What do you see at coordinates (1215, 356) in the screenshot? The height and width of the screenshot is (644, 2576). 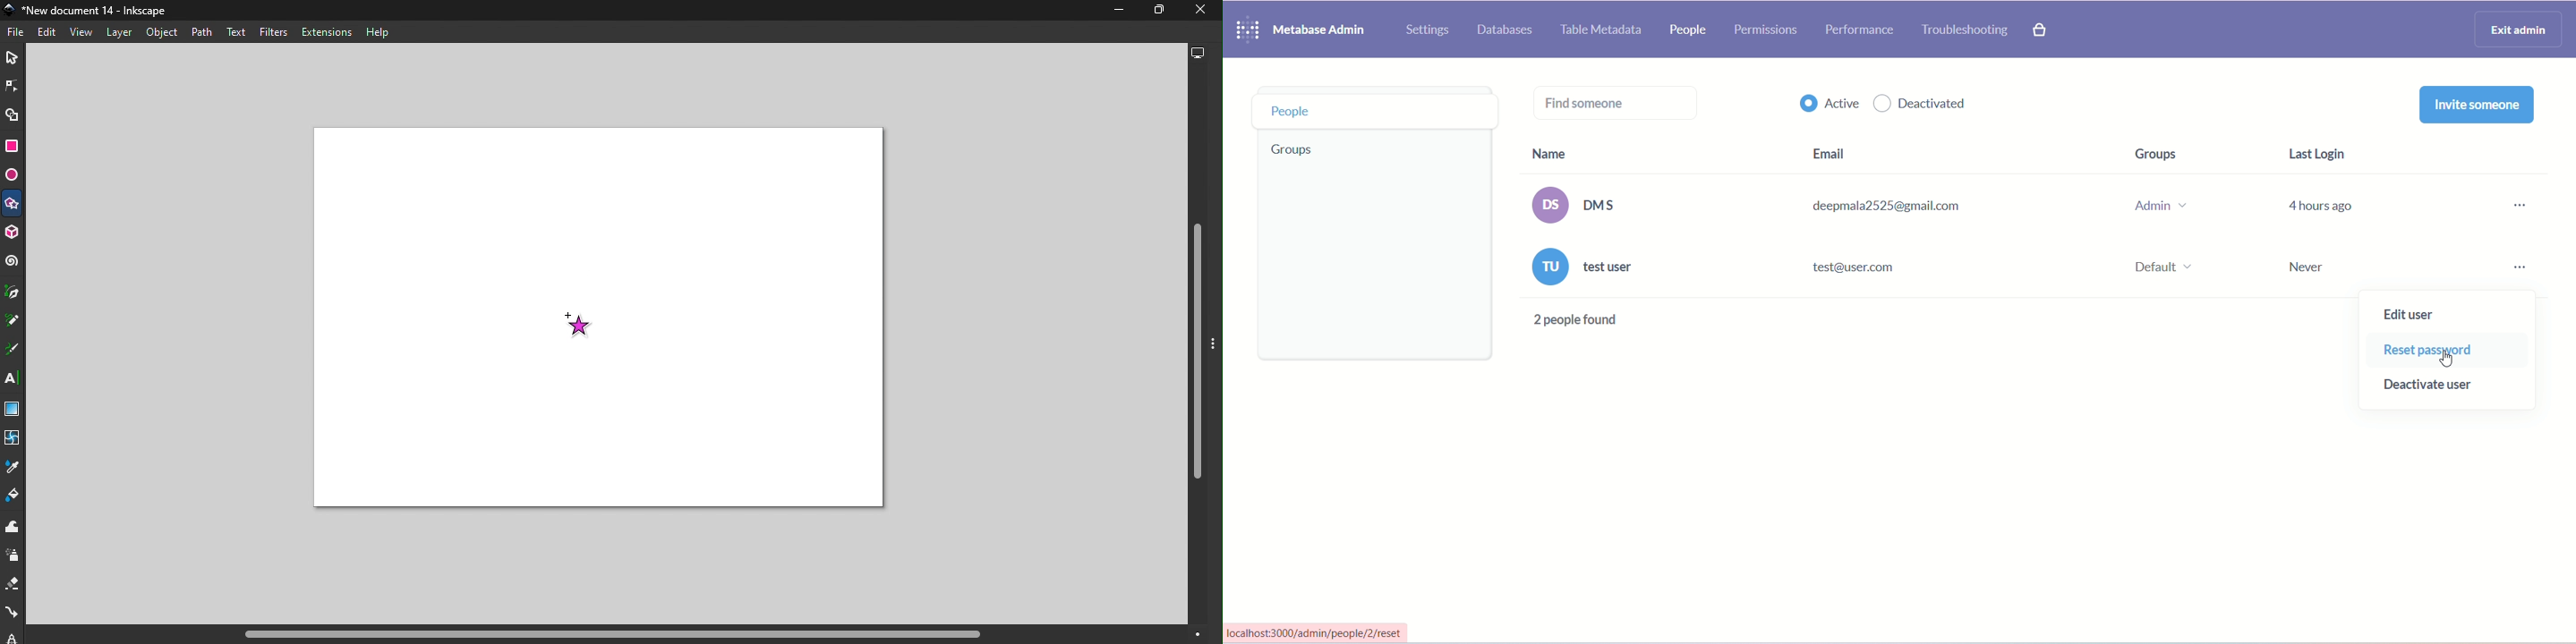 I see `Toggle command panel` at bounding box center [1215, 356].